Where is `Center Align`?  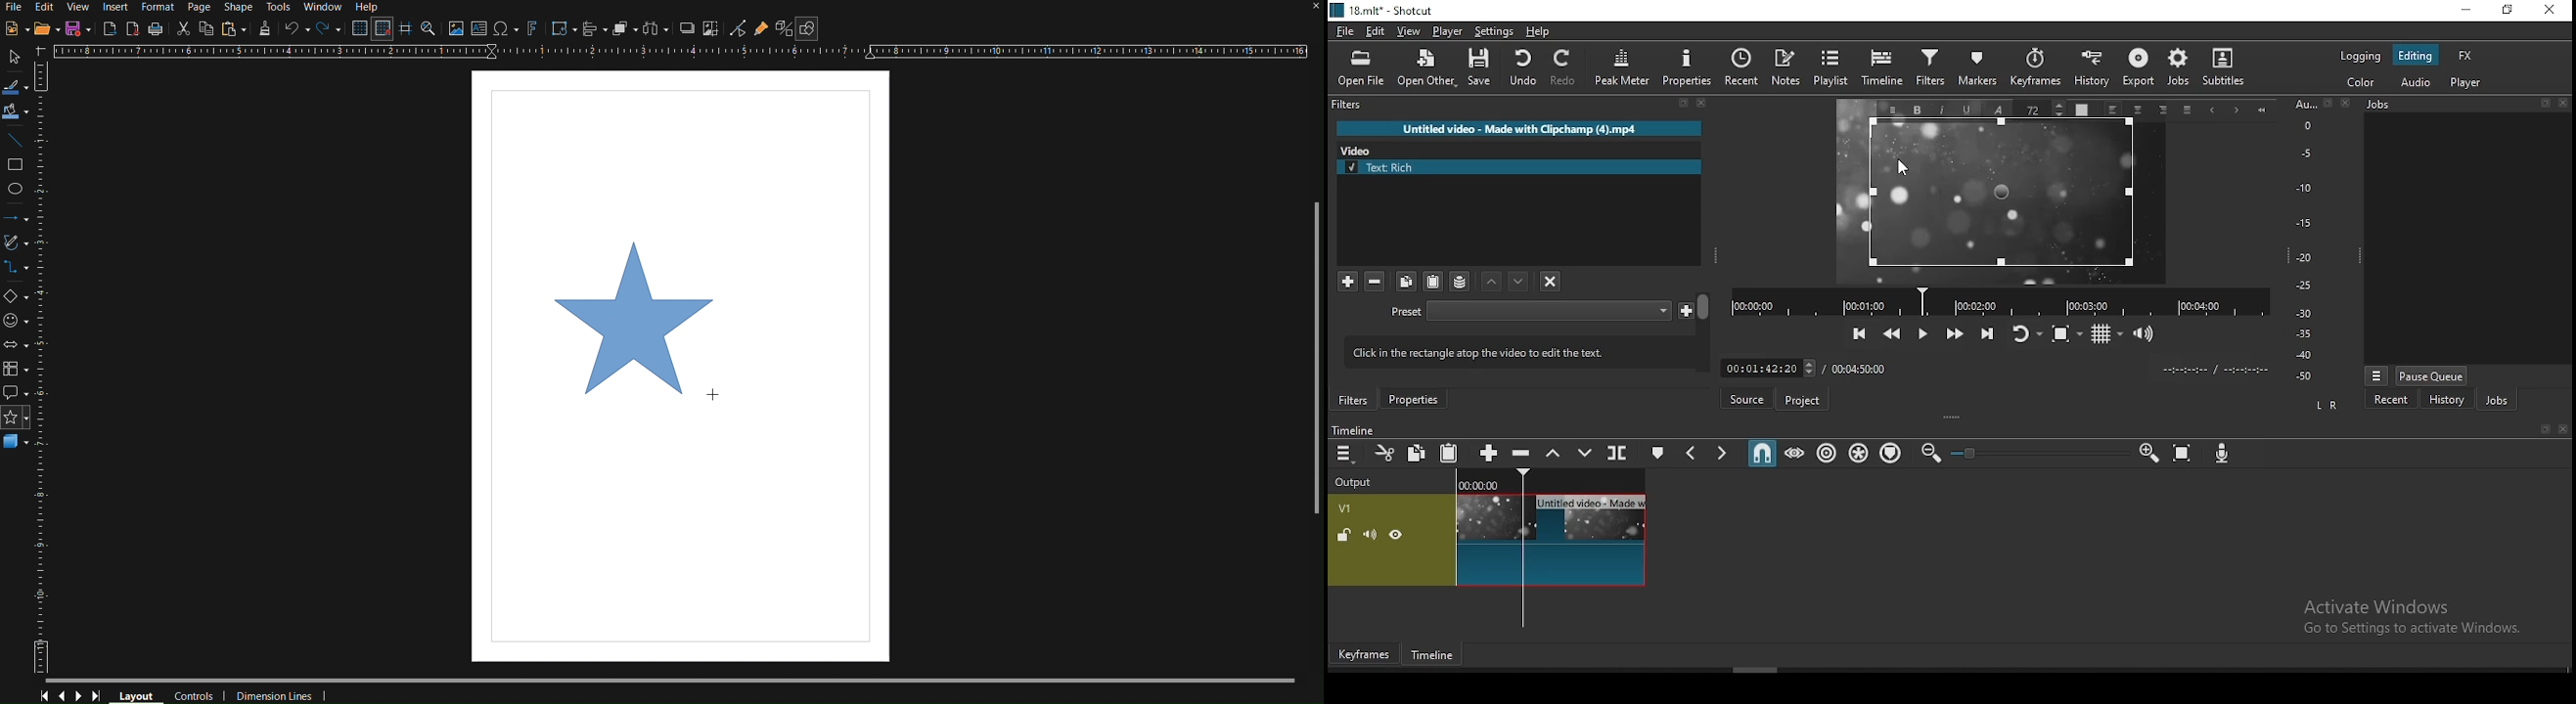 Center Align is located at coordinates (2140, 110).